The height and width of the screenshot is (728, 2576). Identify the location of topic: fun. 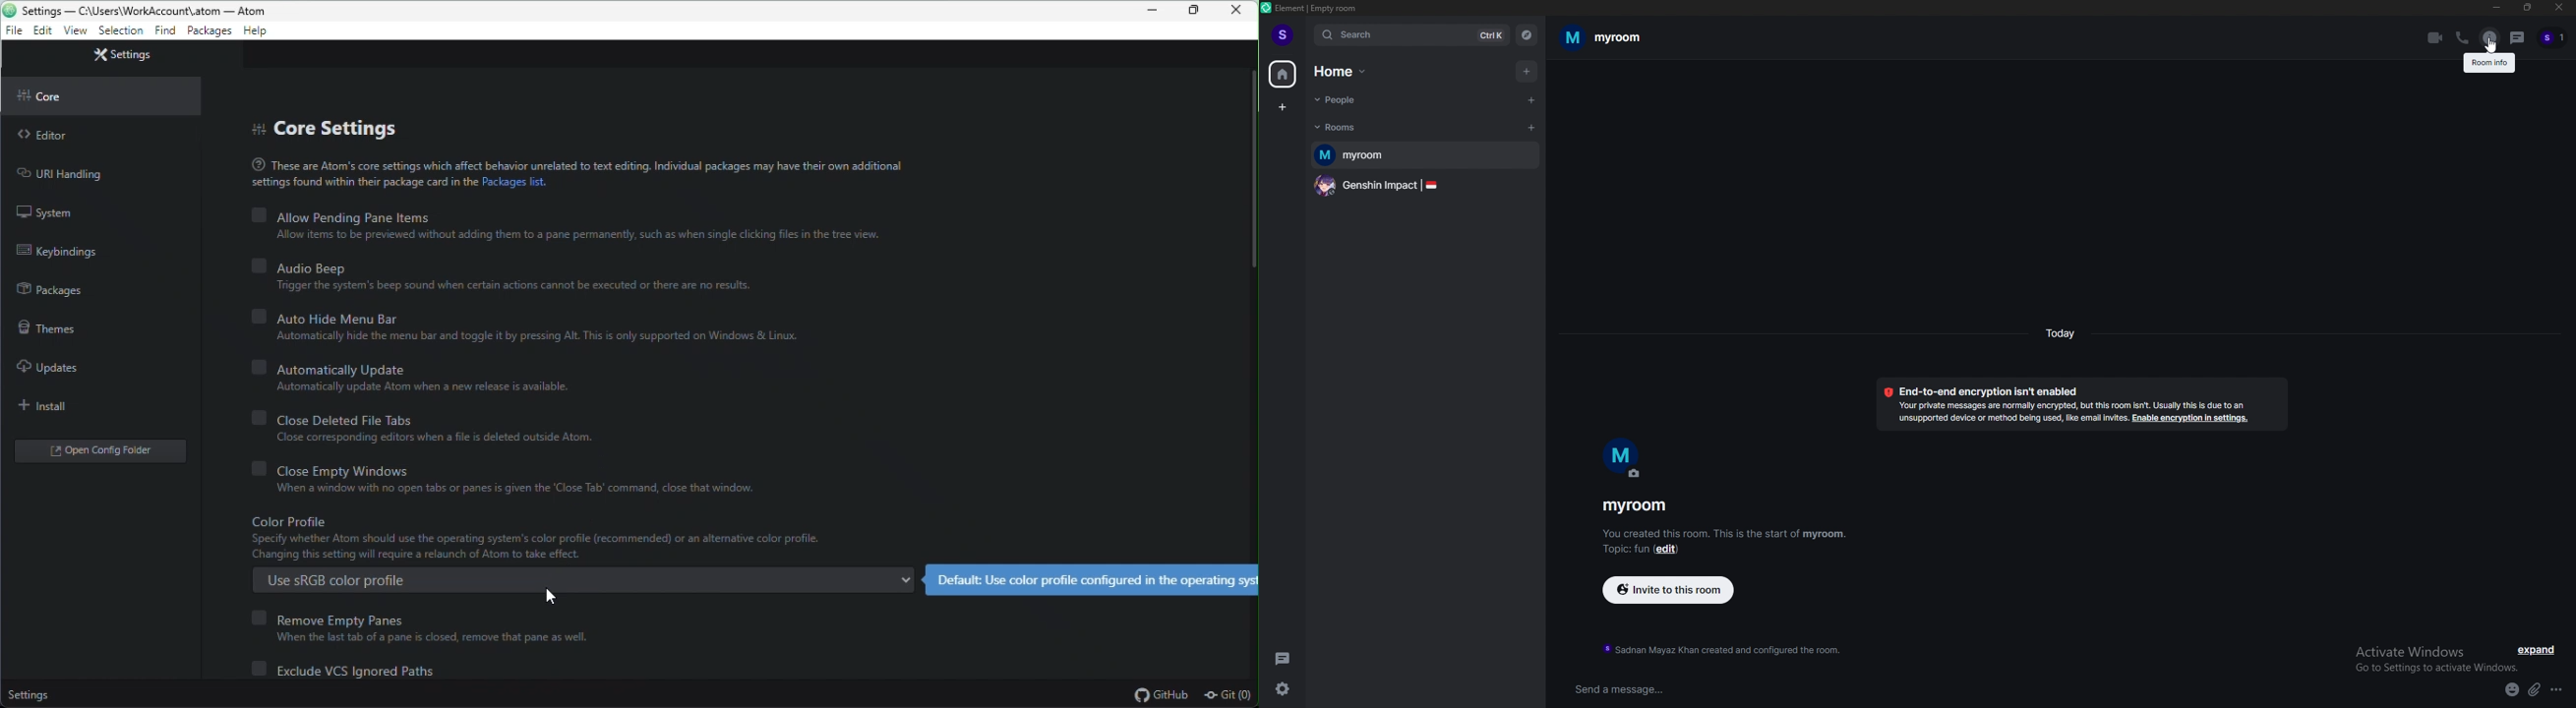
(1625, 550).